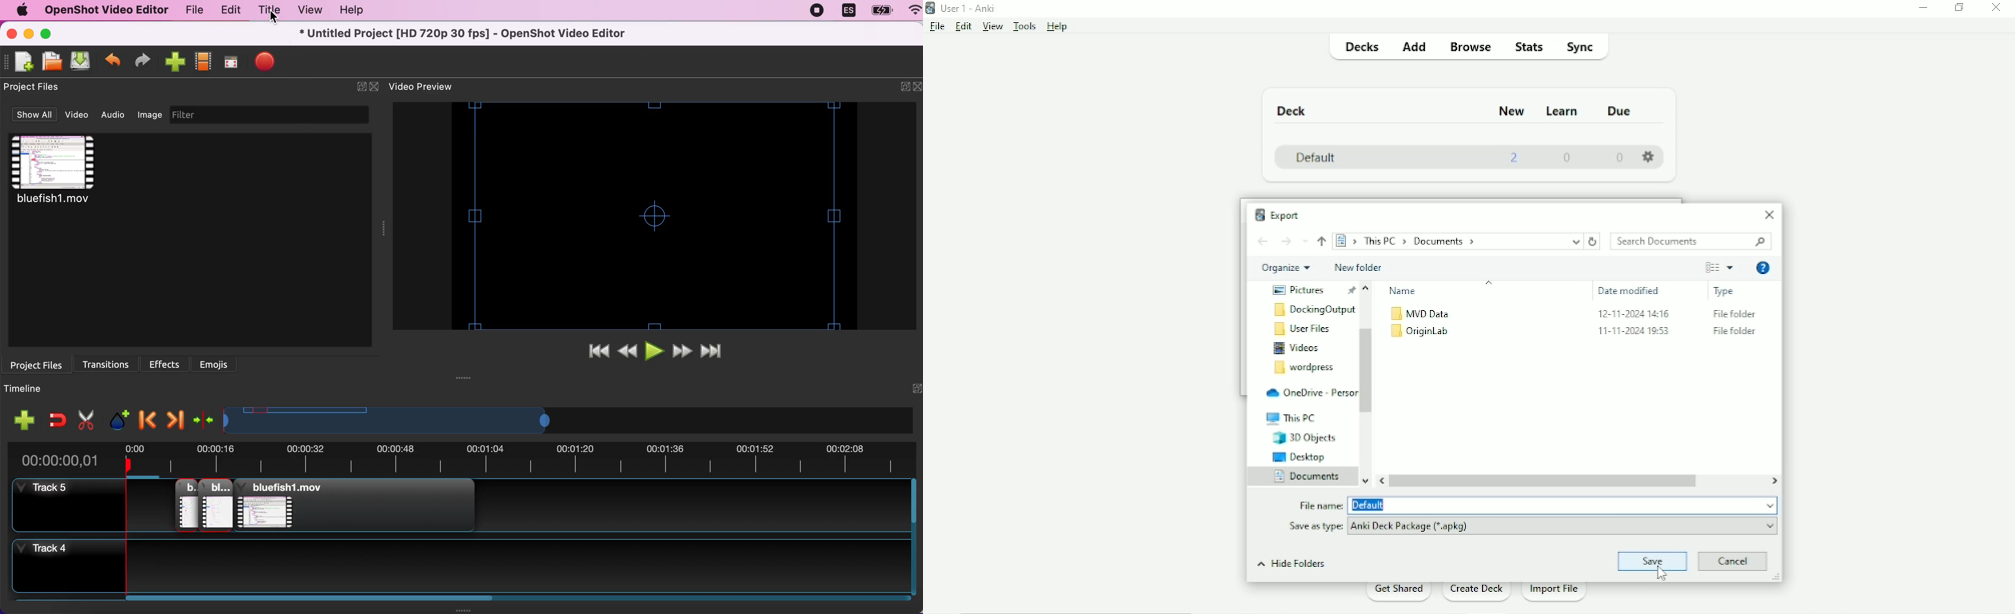  What do you see at coordinates (1726, 291) in the screenshot?
I see `Type` at bounding box center [1726, 291].